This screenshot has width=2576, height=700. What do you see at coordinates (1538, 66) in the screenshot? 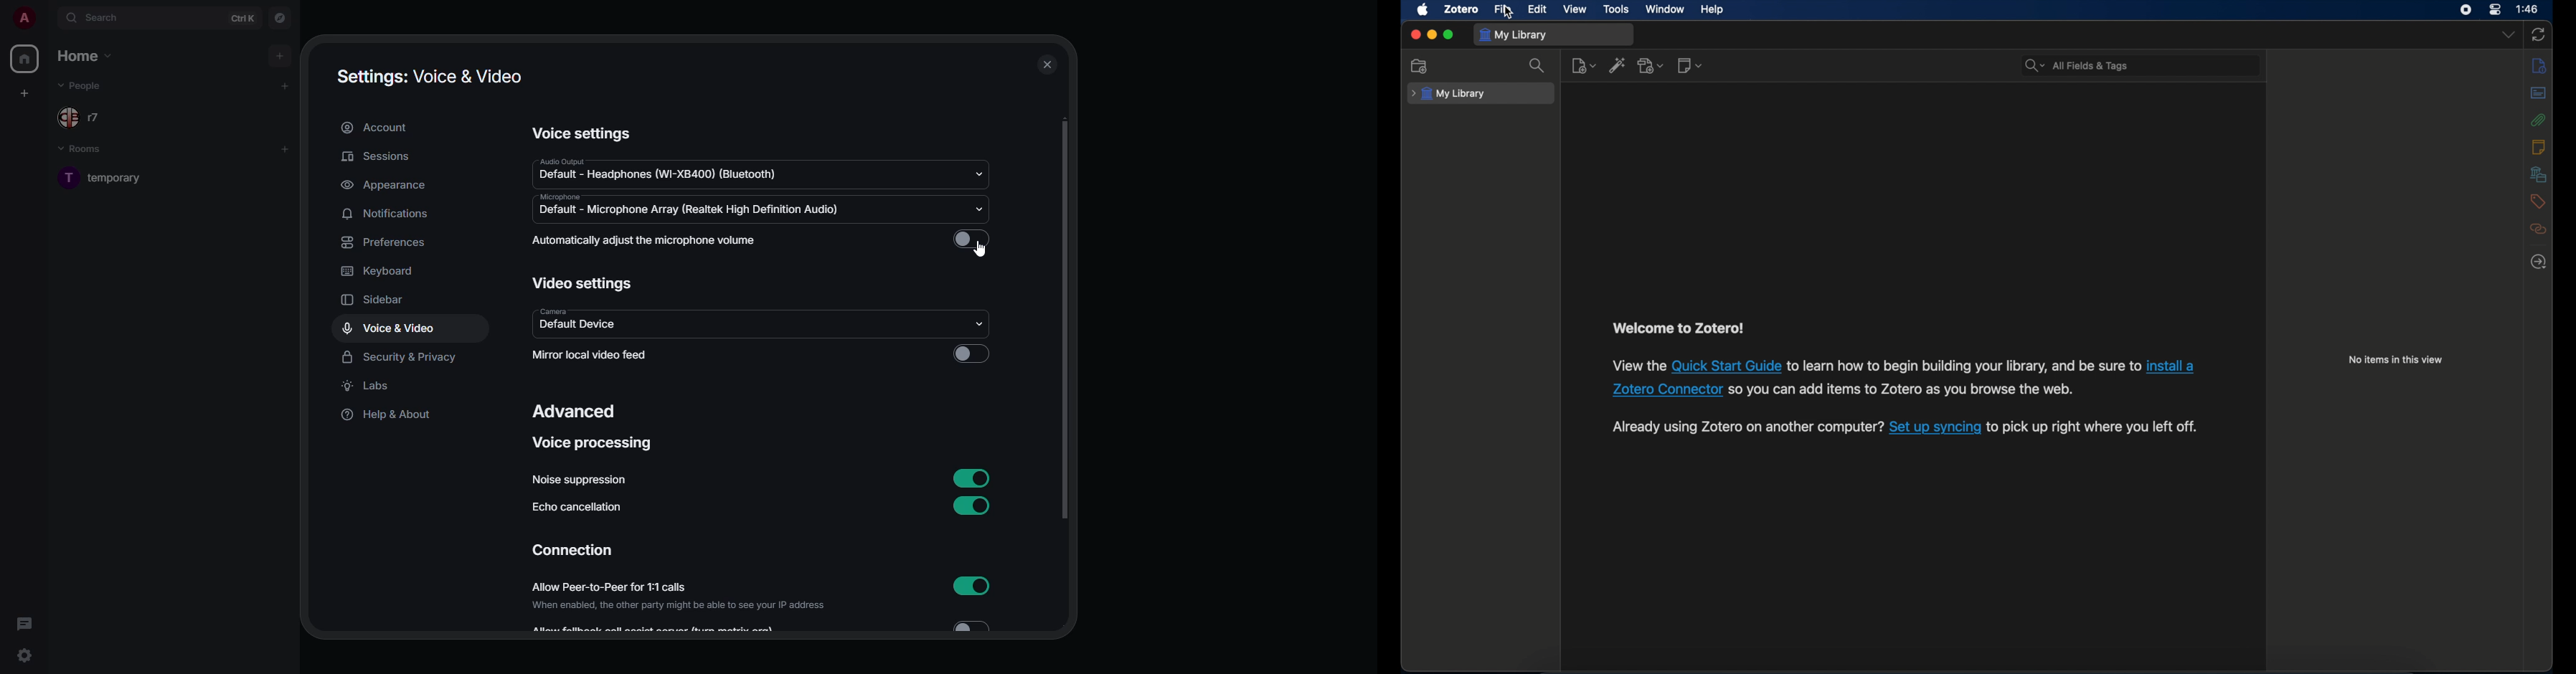
I see `search` at bounding box center [1538, 66].